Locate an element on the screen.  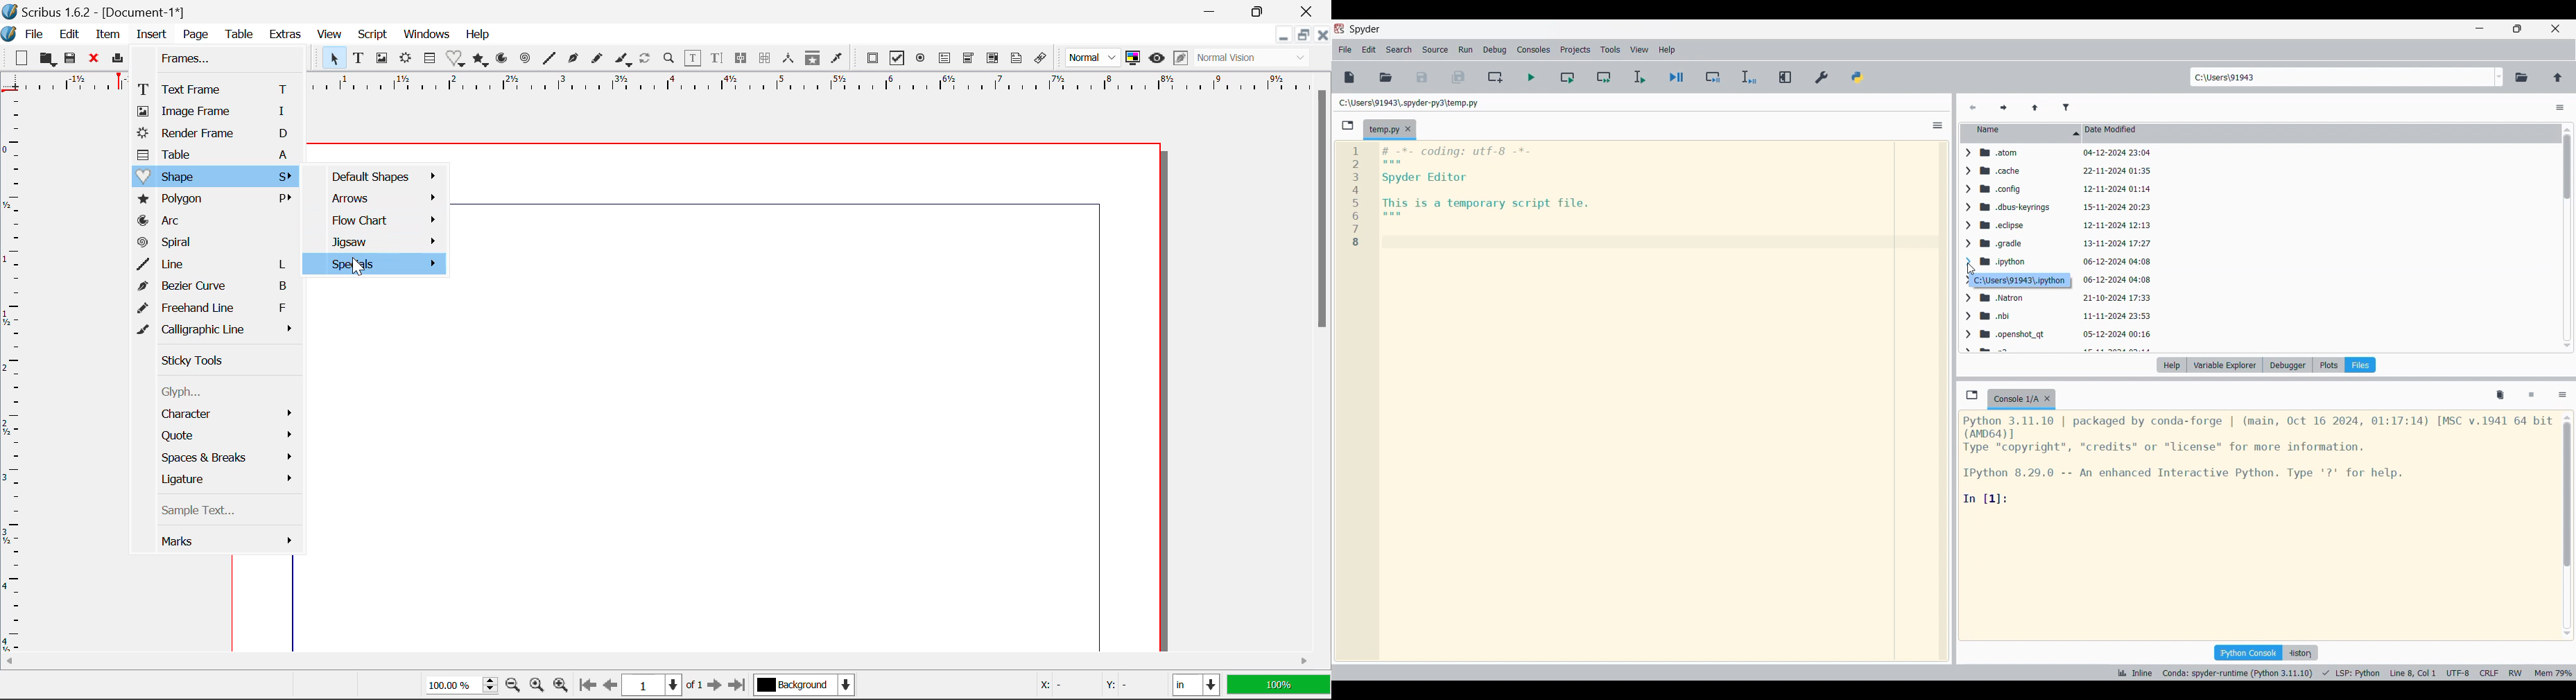
cursor is located at coordinates (1971, 266).